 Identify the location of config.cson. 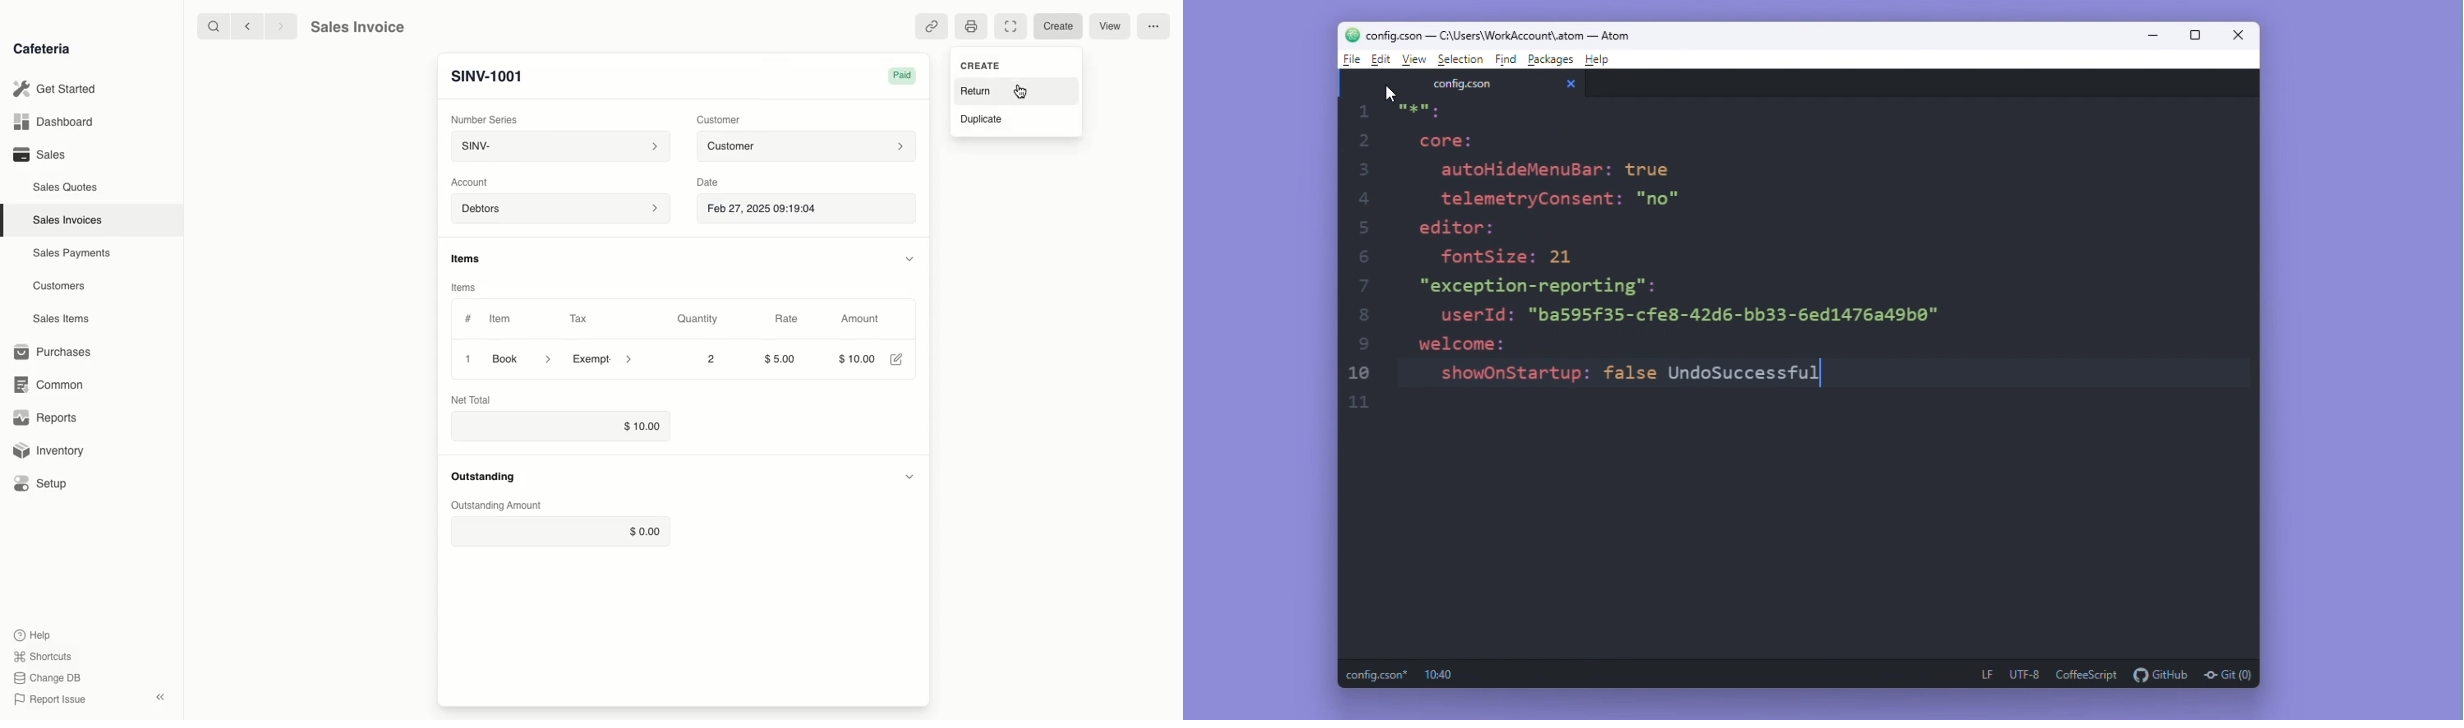
(1378, 675).